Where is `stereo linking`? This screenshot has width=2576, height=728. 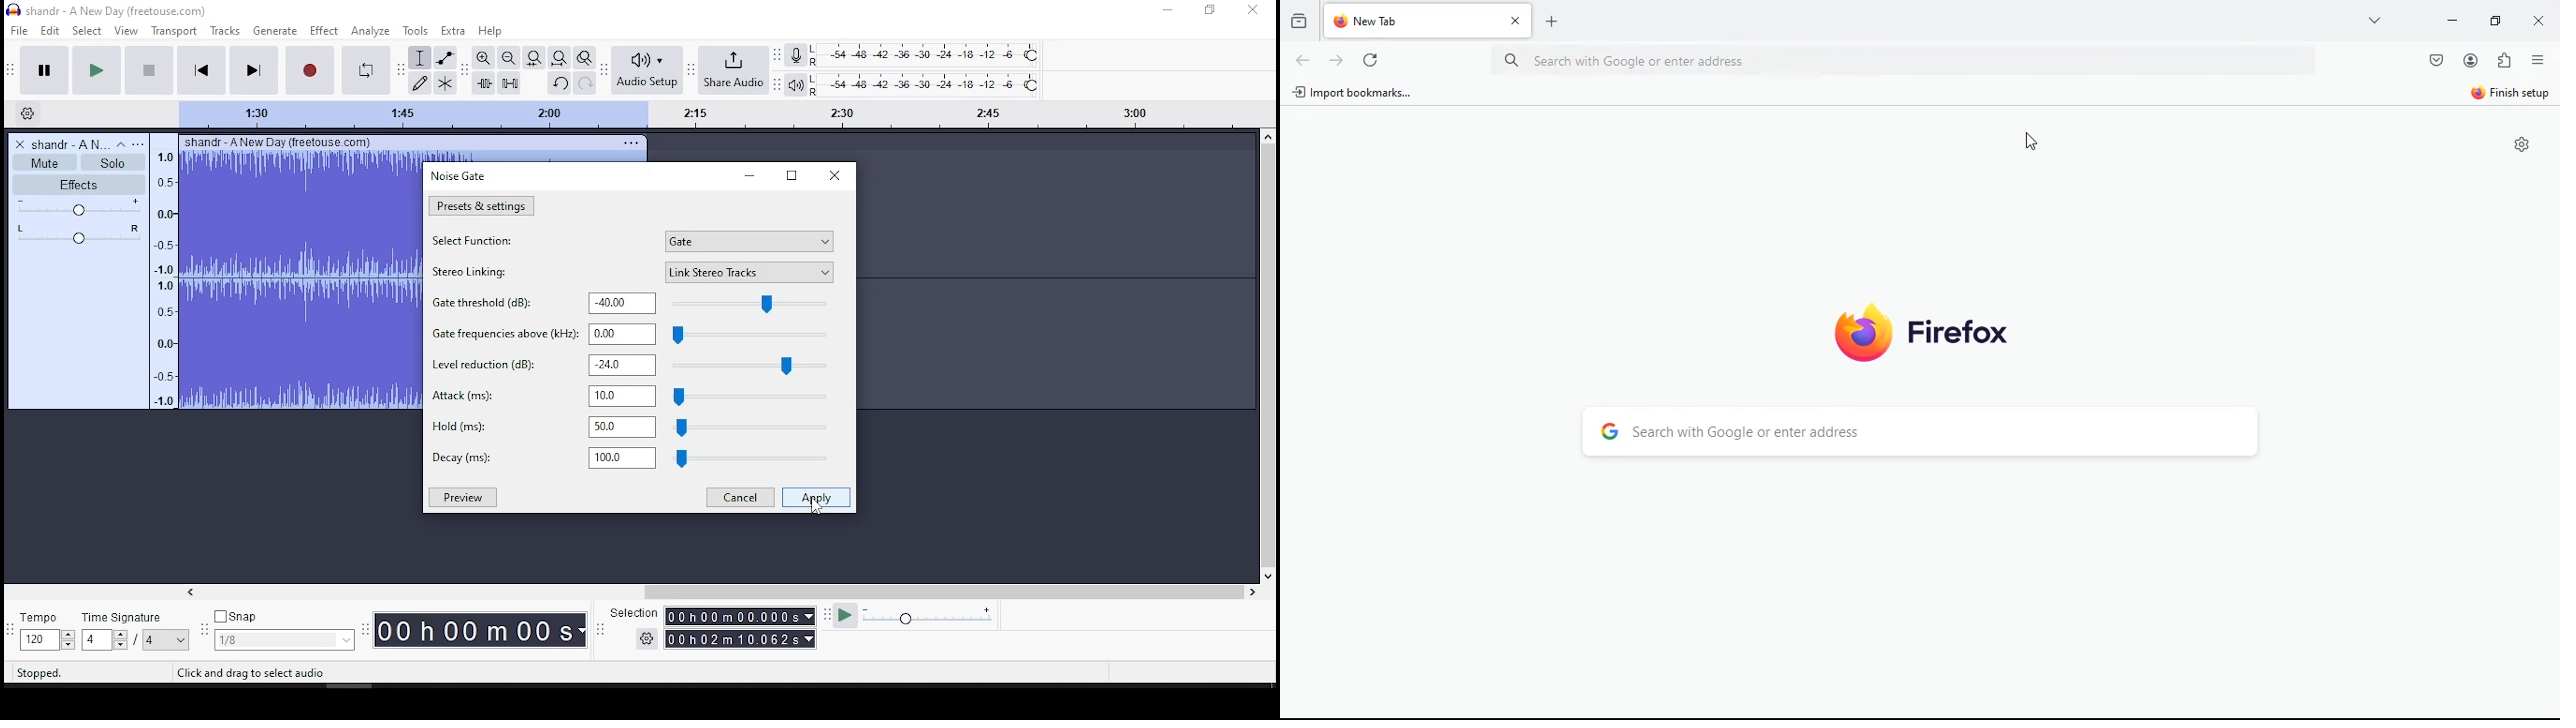 stereo linking is located at coordinates (631, 272).